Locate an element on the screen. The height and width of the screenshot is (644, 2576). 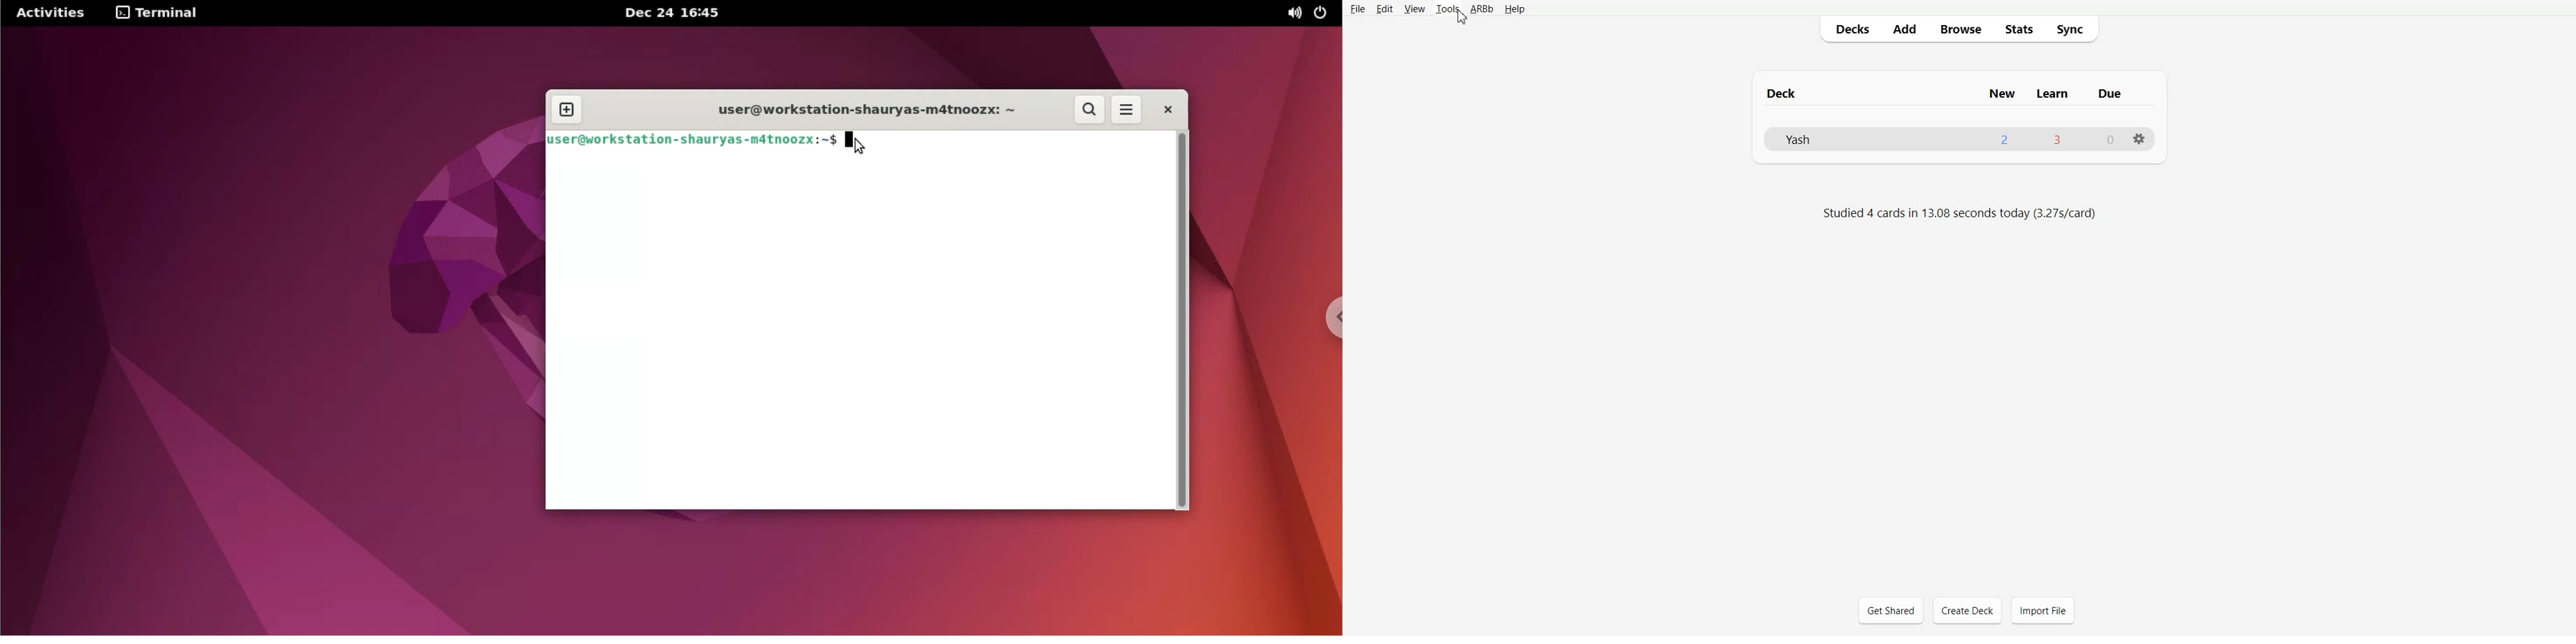
Decks is located at coordinates (1850, 29).